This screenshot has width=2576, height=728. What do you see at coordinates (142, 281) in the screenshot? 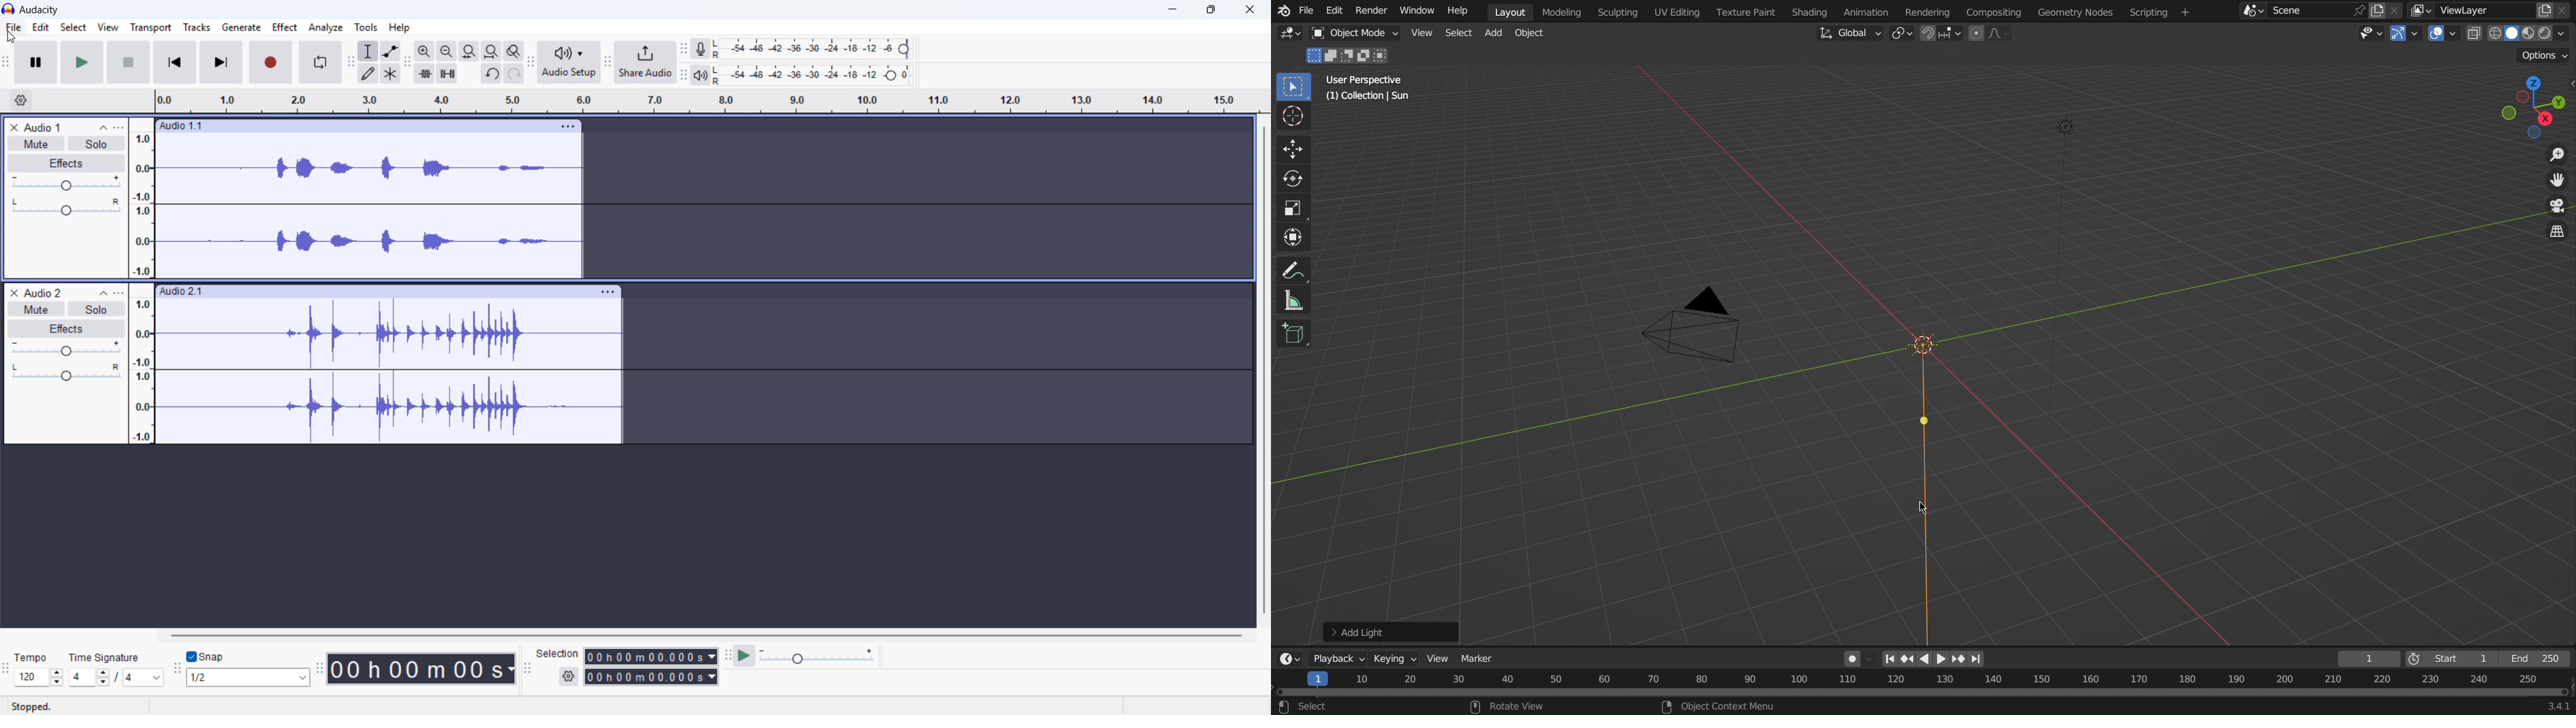
I see `Amplitude ` at bounding box center [142, 281].